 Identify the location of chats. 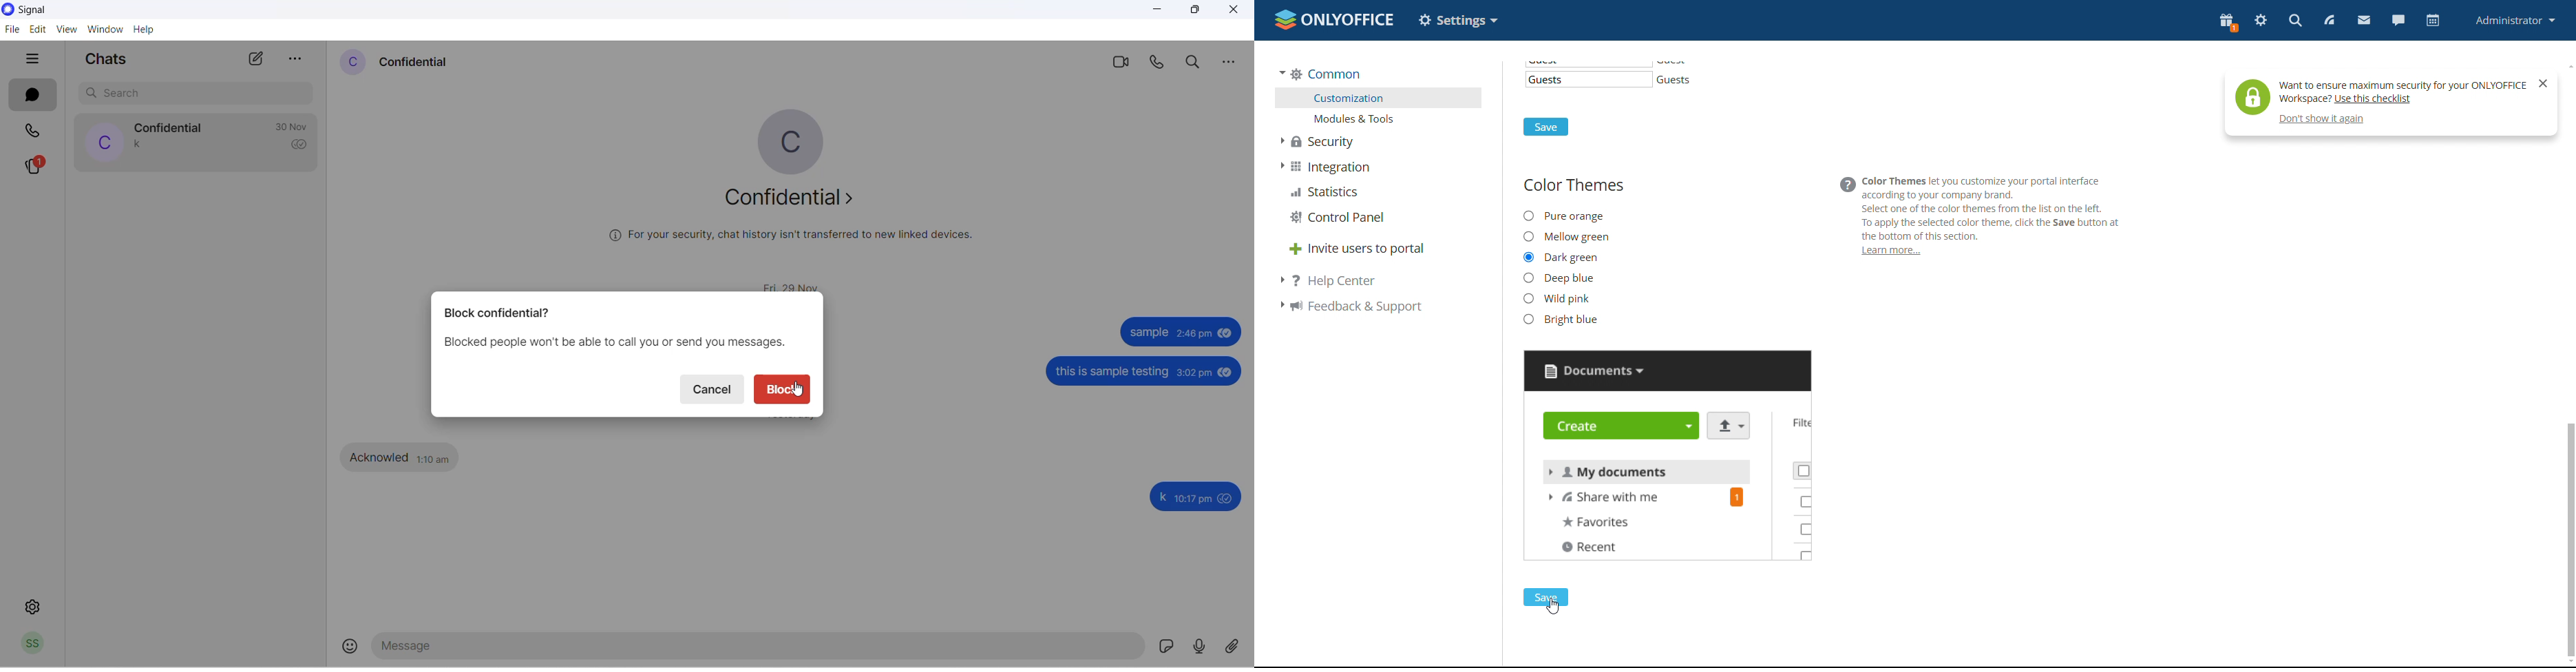
(33, 95).